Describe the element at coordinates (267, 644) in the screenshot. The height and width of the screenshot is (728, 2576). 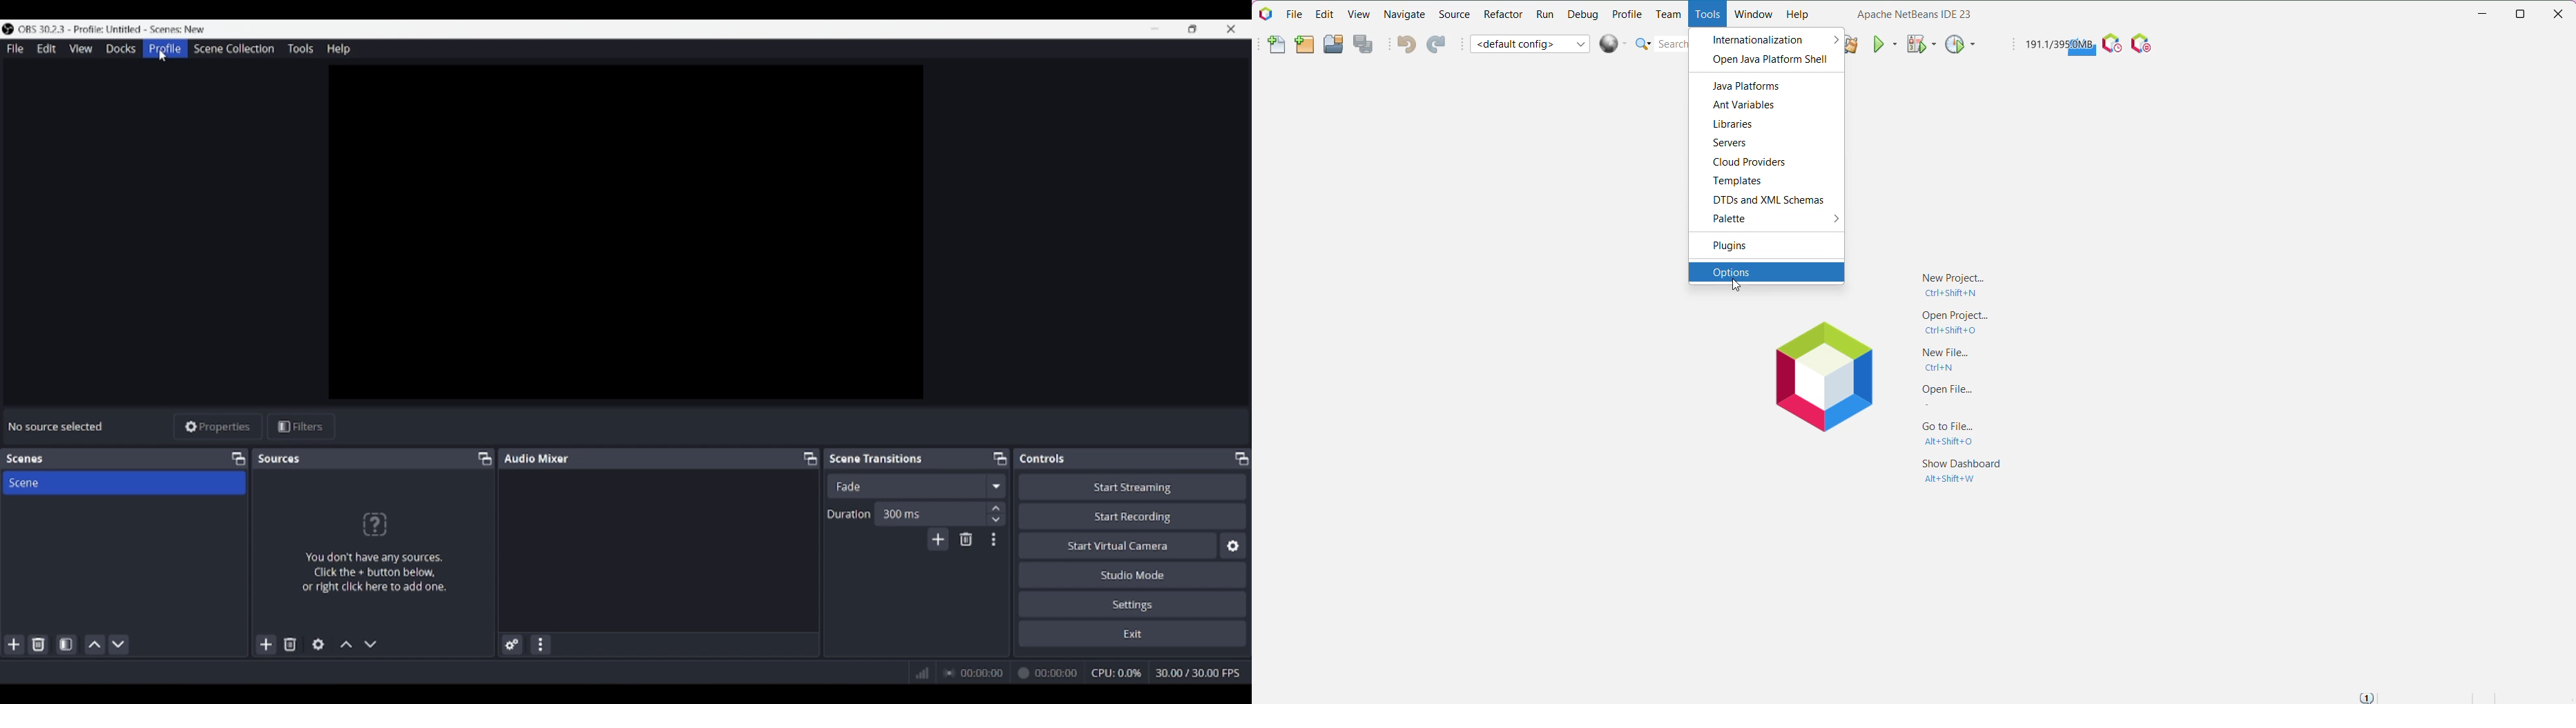
I see `Add source` at that location.